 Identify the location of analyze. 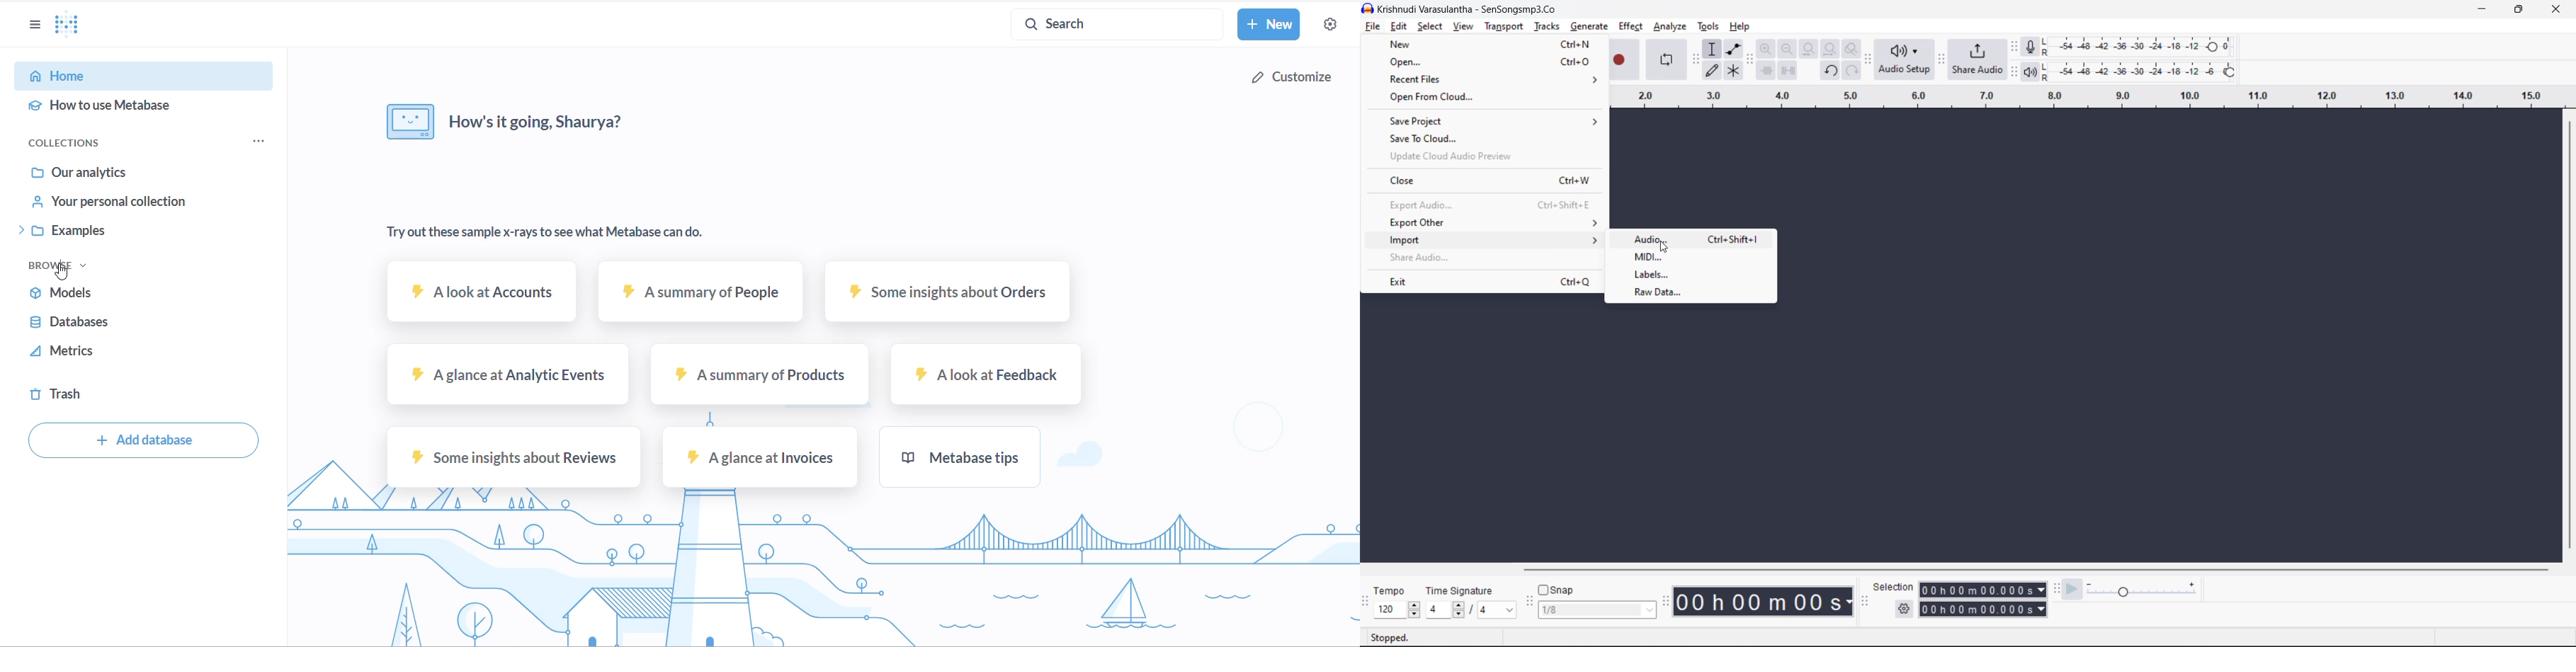
(1672, 27).